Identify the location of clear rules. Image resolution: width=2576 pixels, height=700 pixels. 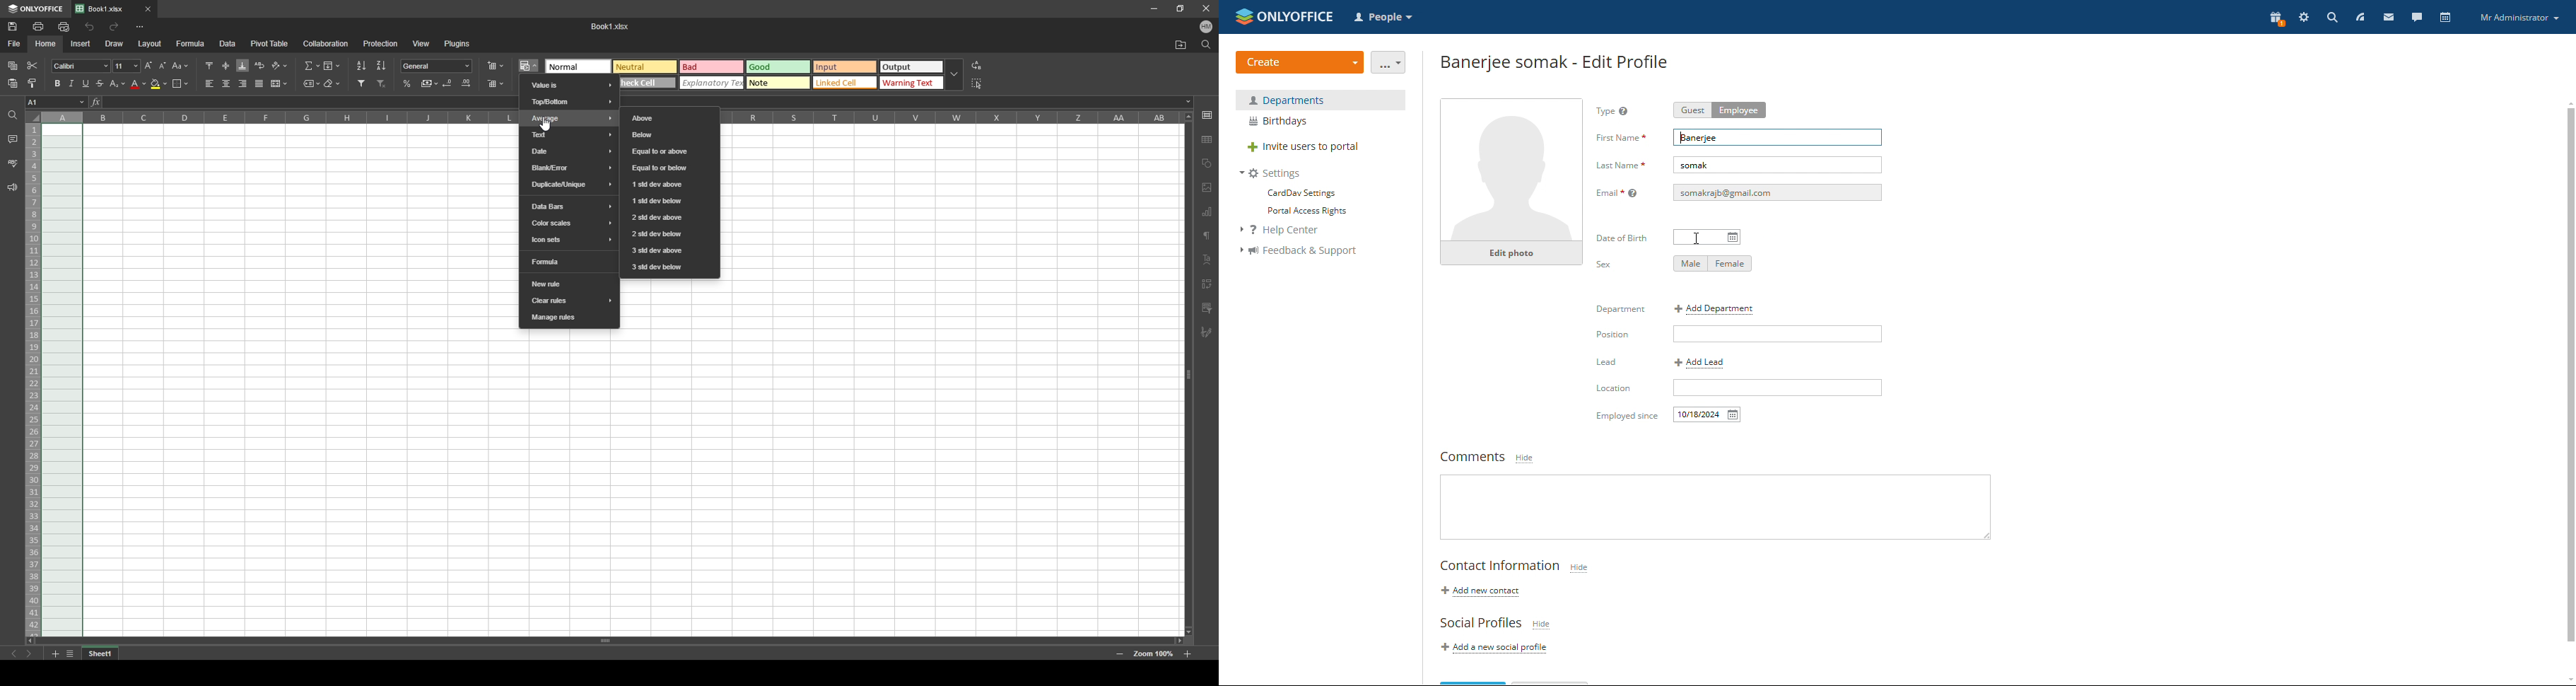
(570, 302).